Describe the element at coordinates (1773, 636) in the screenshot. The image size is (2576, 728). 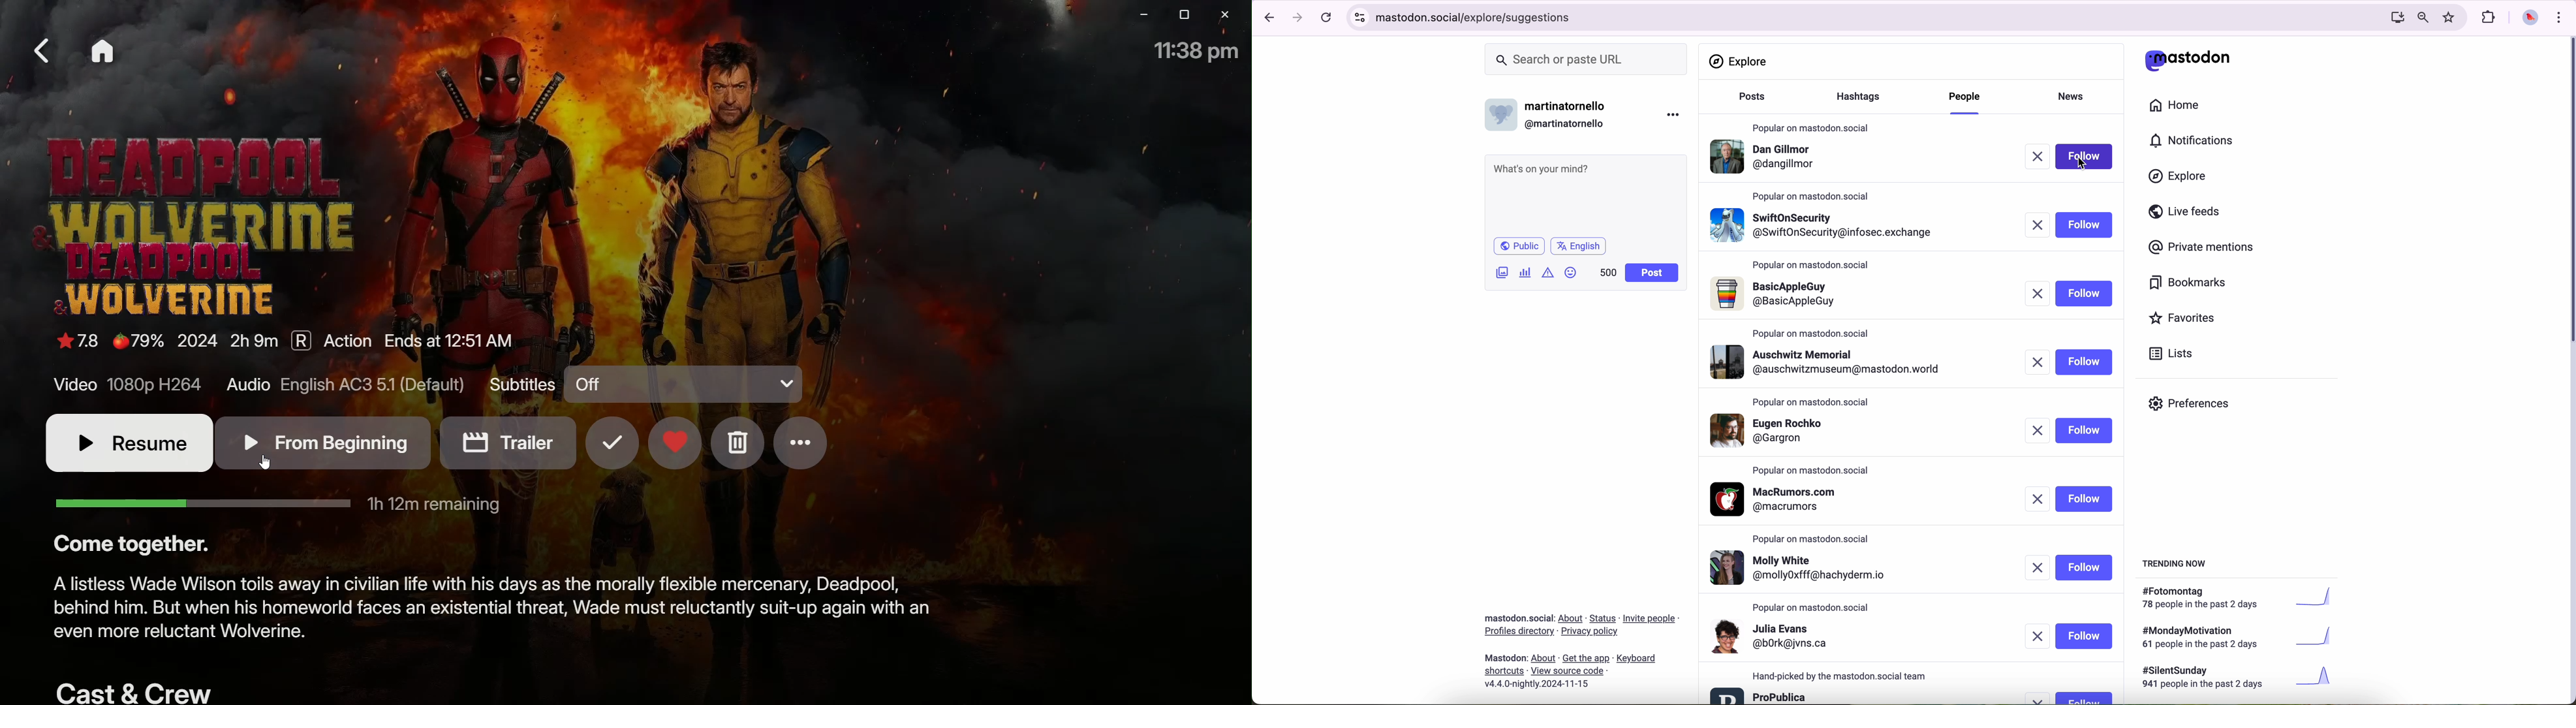
I see `profile` at that location.